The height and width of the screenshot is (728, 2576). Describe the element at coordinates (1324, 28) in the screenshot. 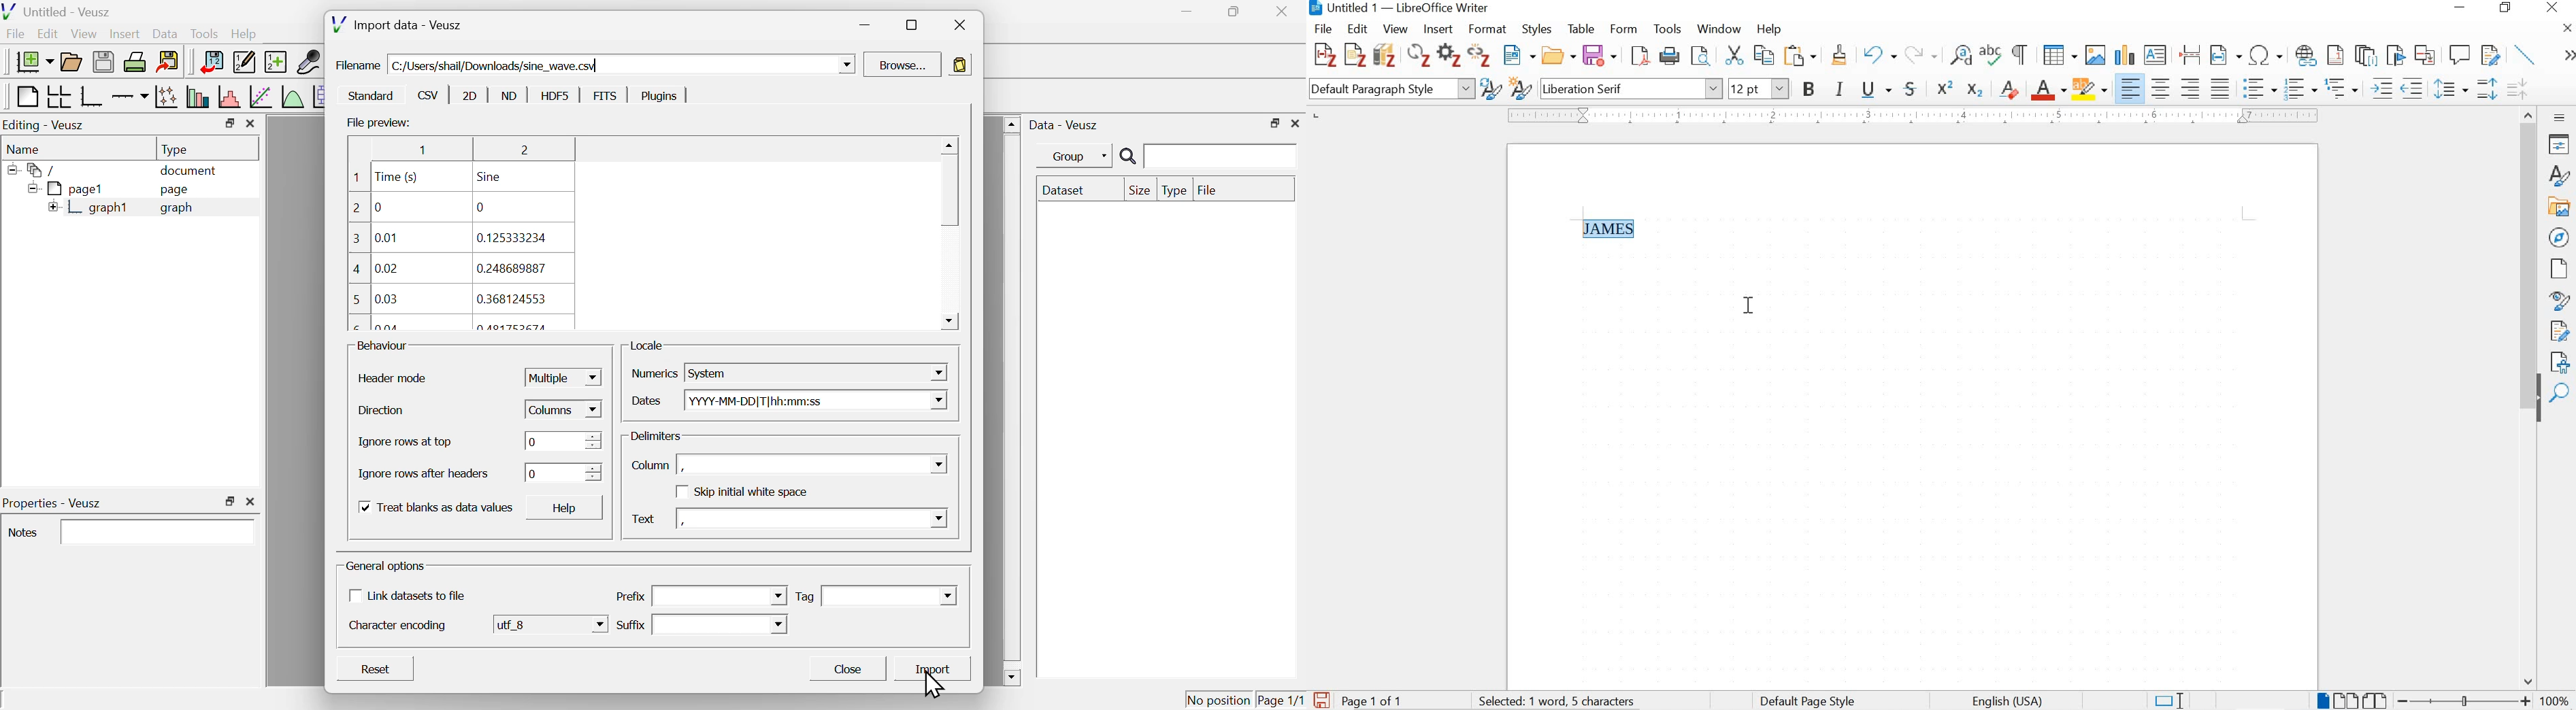

I see `file` at that location.